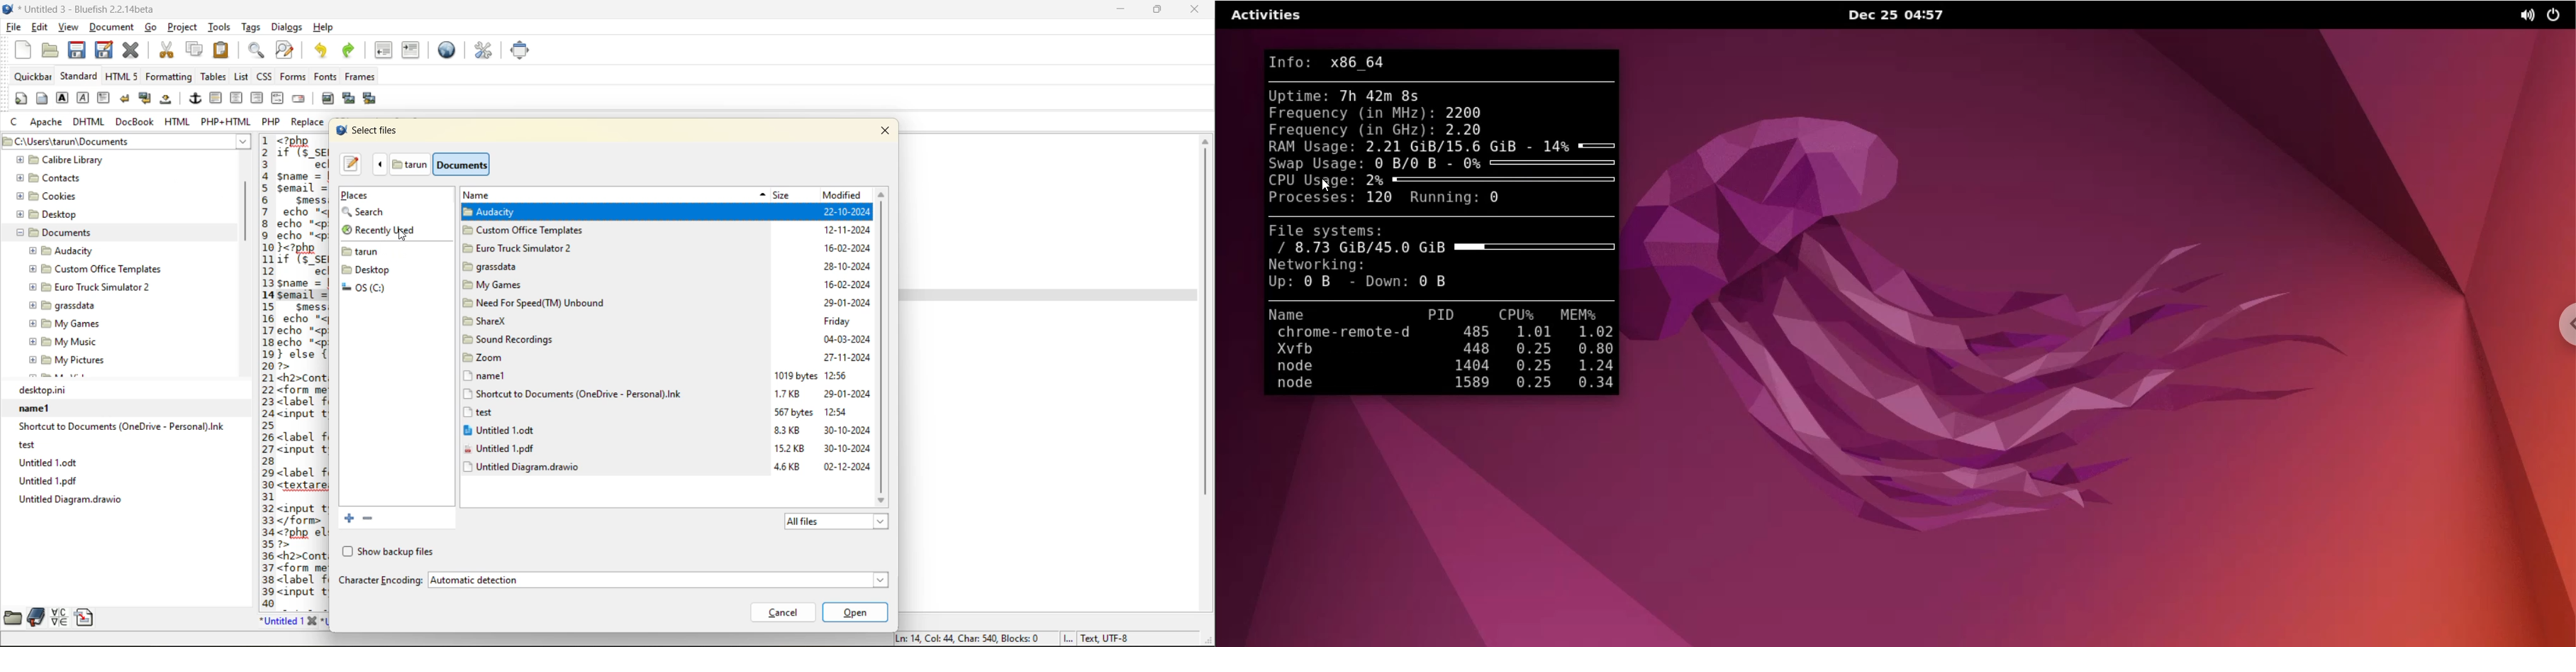  I want to click on anchor, so click(196, 100).